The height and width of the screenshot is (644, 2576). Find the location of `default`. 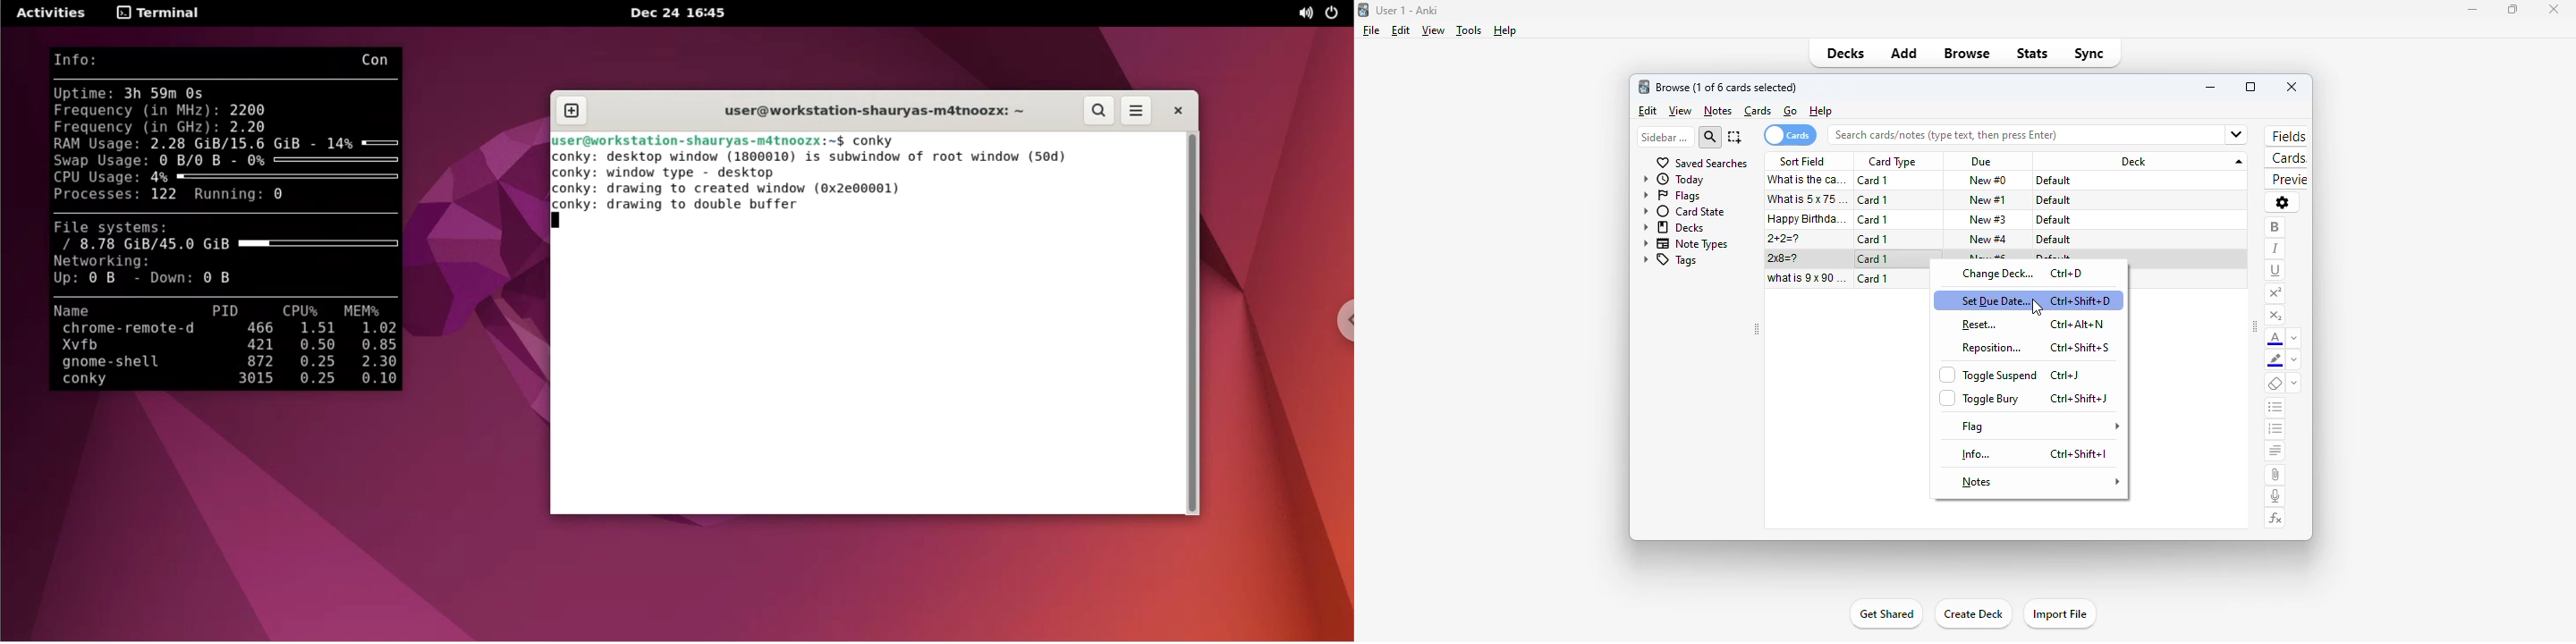

default is located at coordinates (2054, 220).